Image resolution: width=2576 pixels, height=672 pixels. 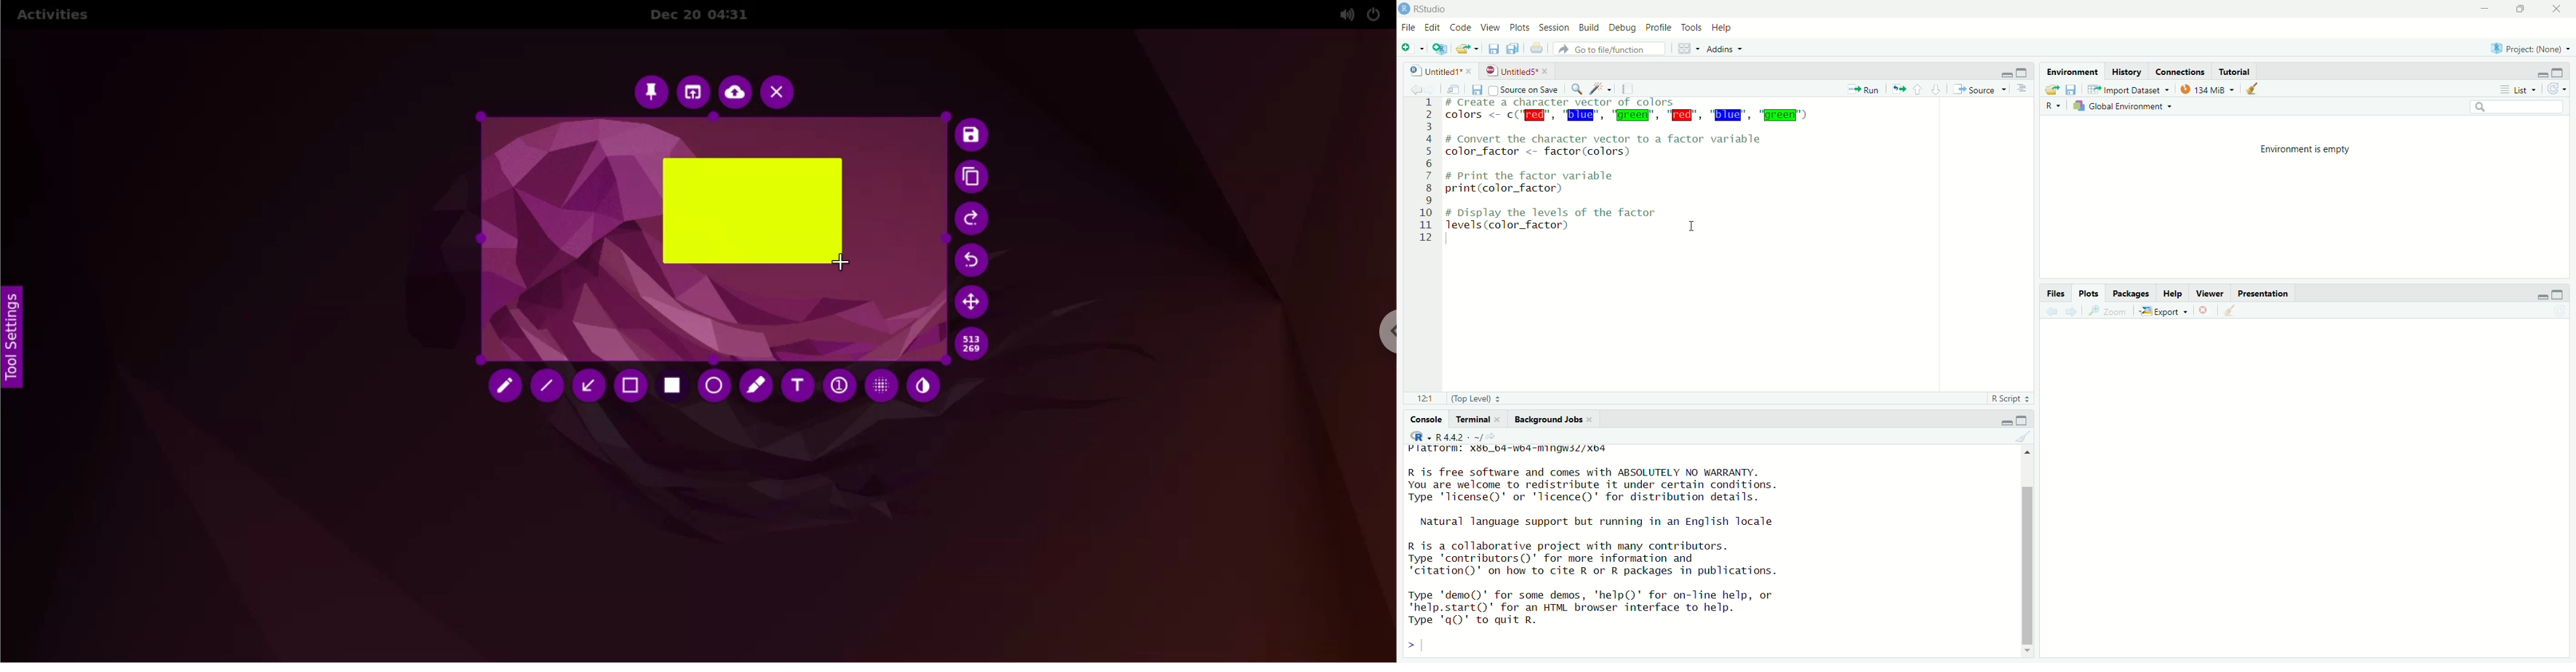 I want to click on profile, so click(x=1658, y=28).